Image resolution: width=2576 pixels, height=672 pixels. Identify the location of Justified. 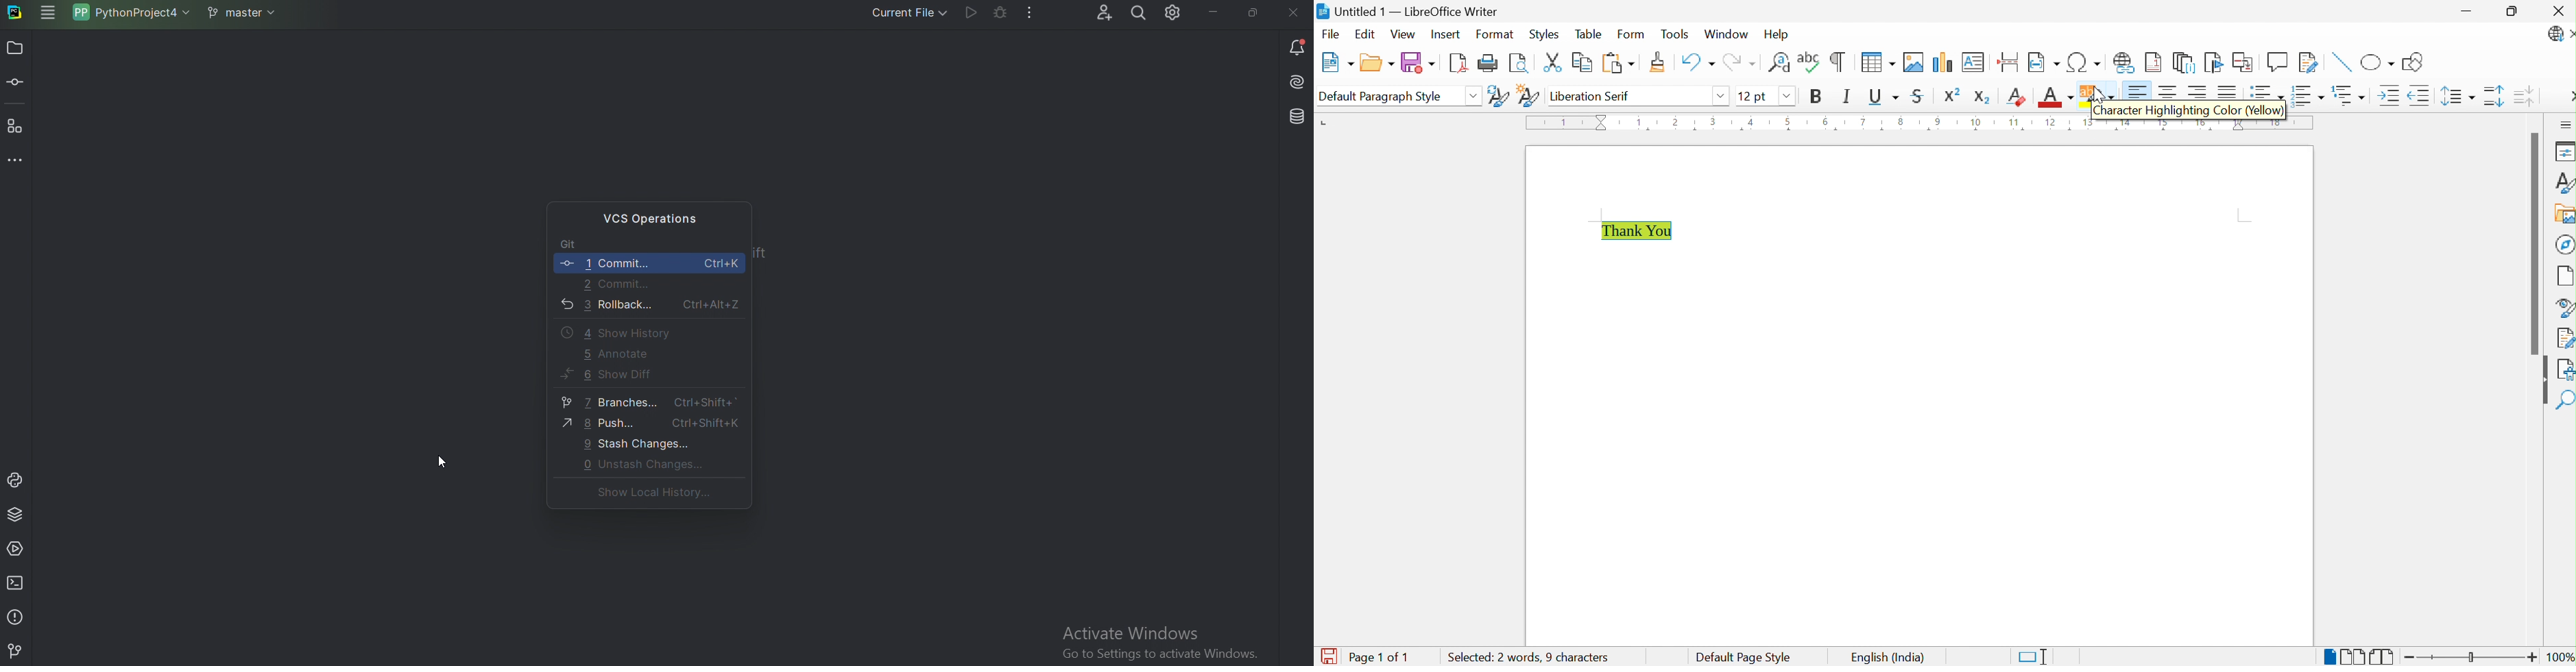
(2232, 91).